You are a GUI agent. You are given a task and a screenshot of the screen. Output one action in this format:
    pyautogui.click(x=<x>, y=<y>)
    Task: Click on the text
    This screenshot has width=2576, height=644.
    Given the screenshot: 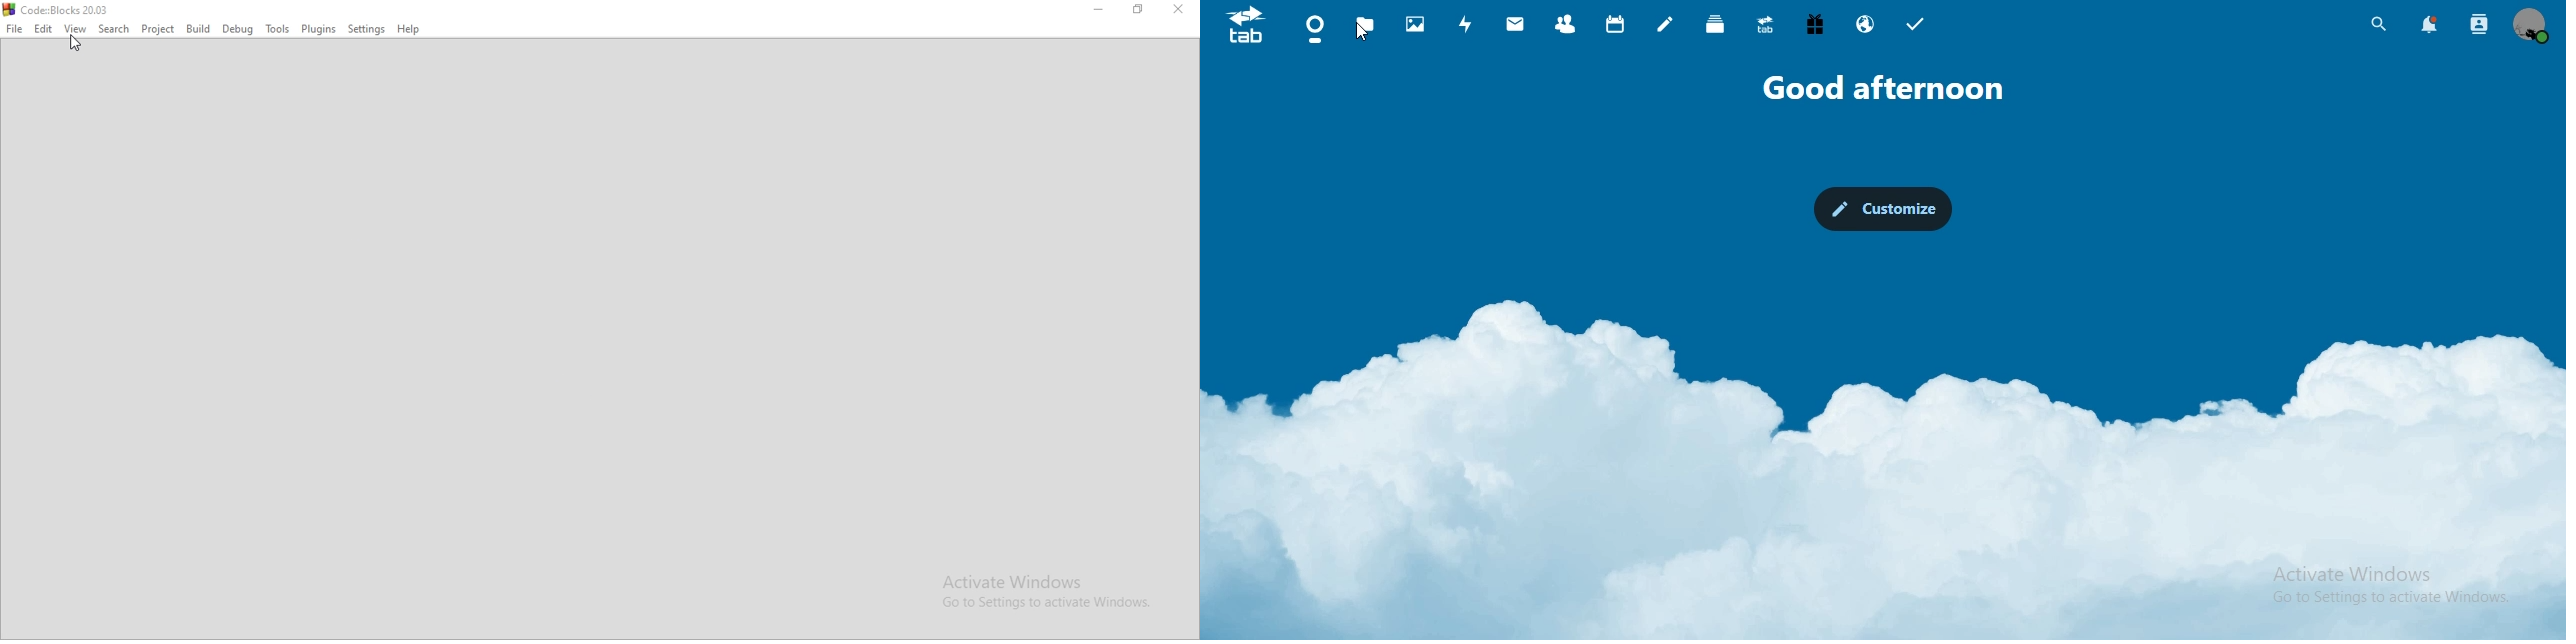 What is the action you would take?
    pyautogui.click(x=1883, y=88)
    